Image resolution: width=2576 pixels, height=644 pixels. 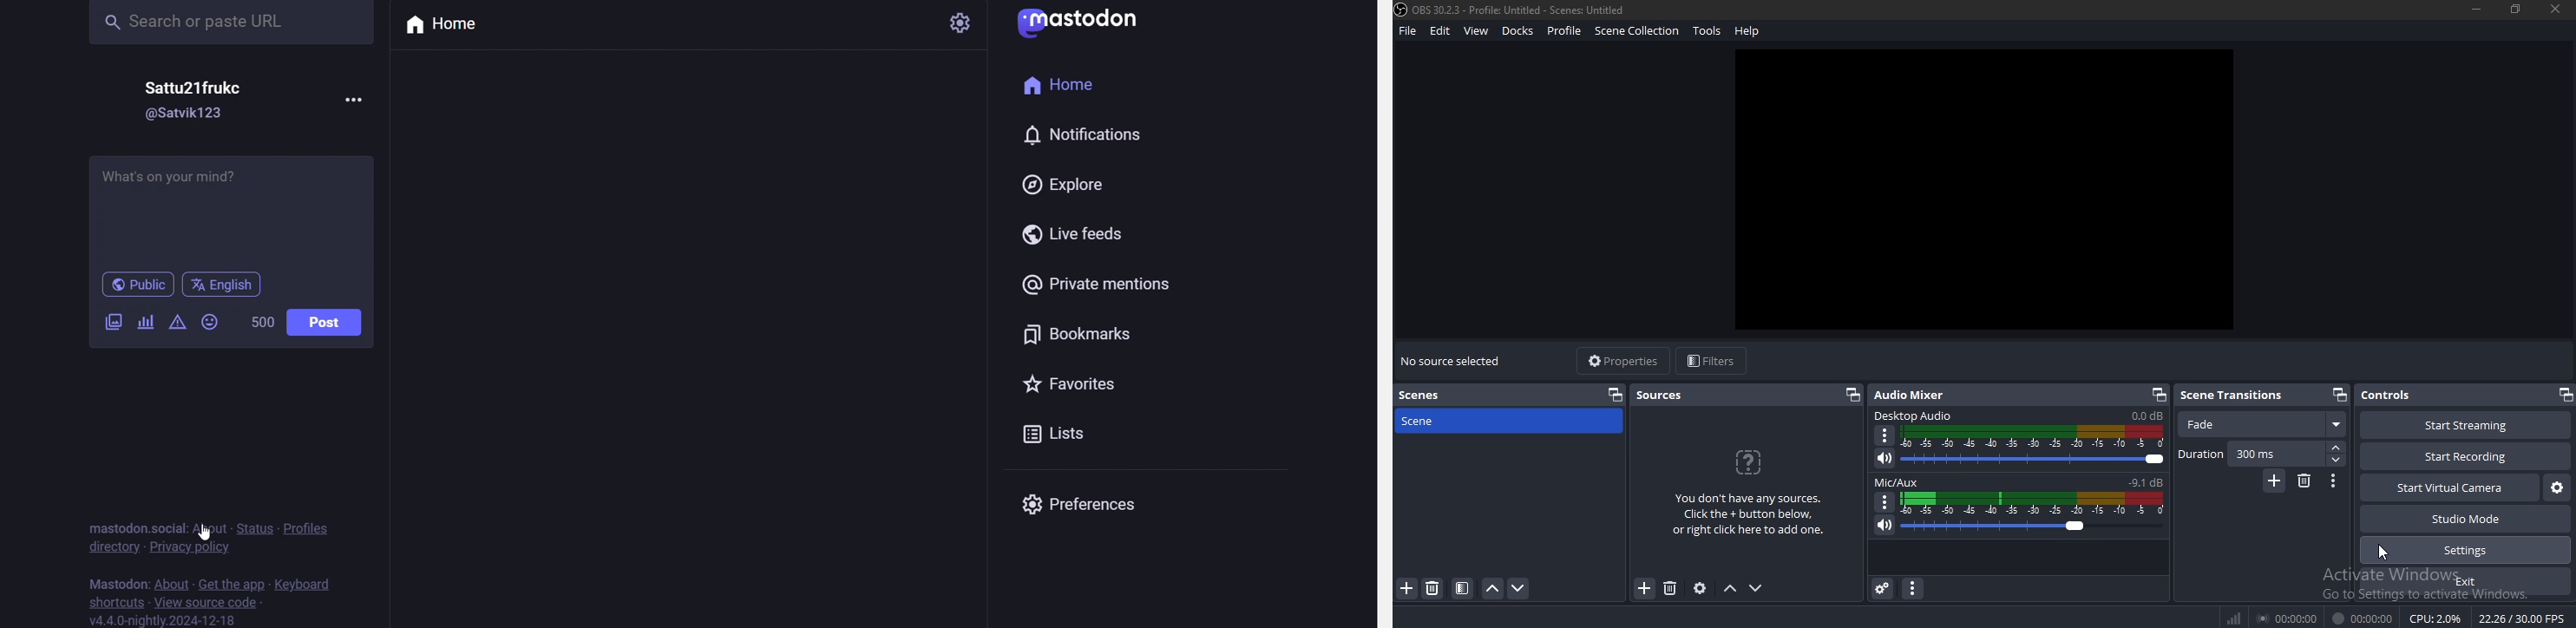 What do you see at coordinates (1063, 87) in the screenshot?
I see `home` at bounding box center [1063, 87].